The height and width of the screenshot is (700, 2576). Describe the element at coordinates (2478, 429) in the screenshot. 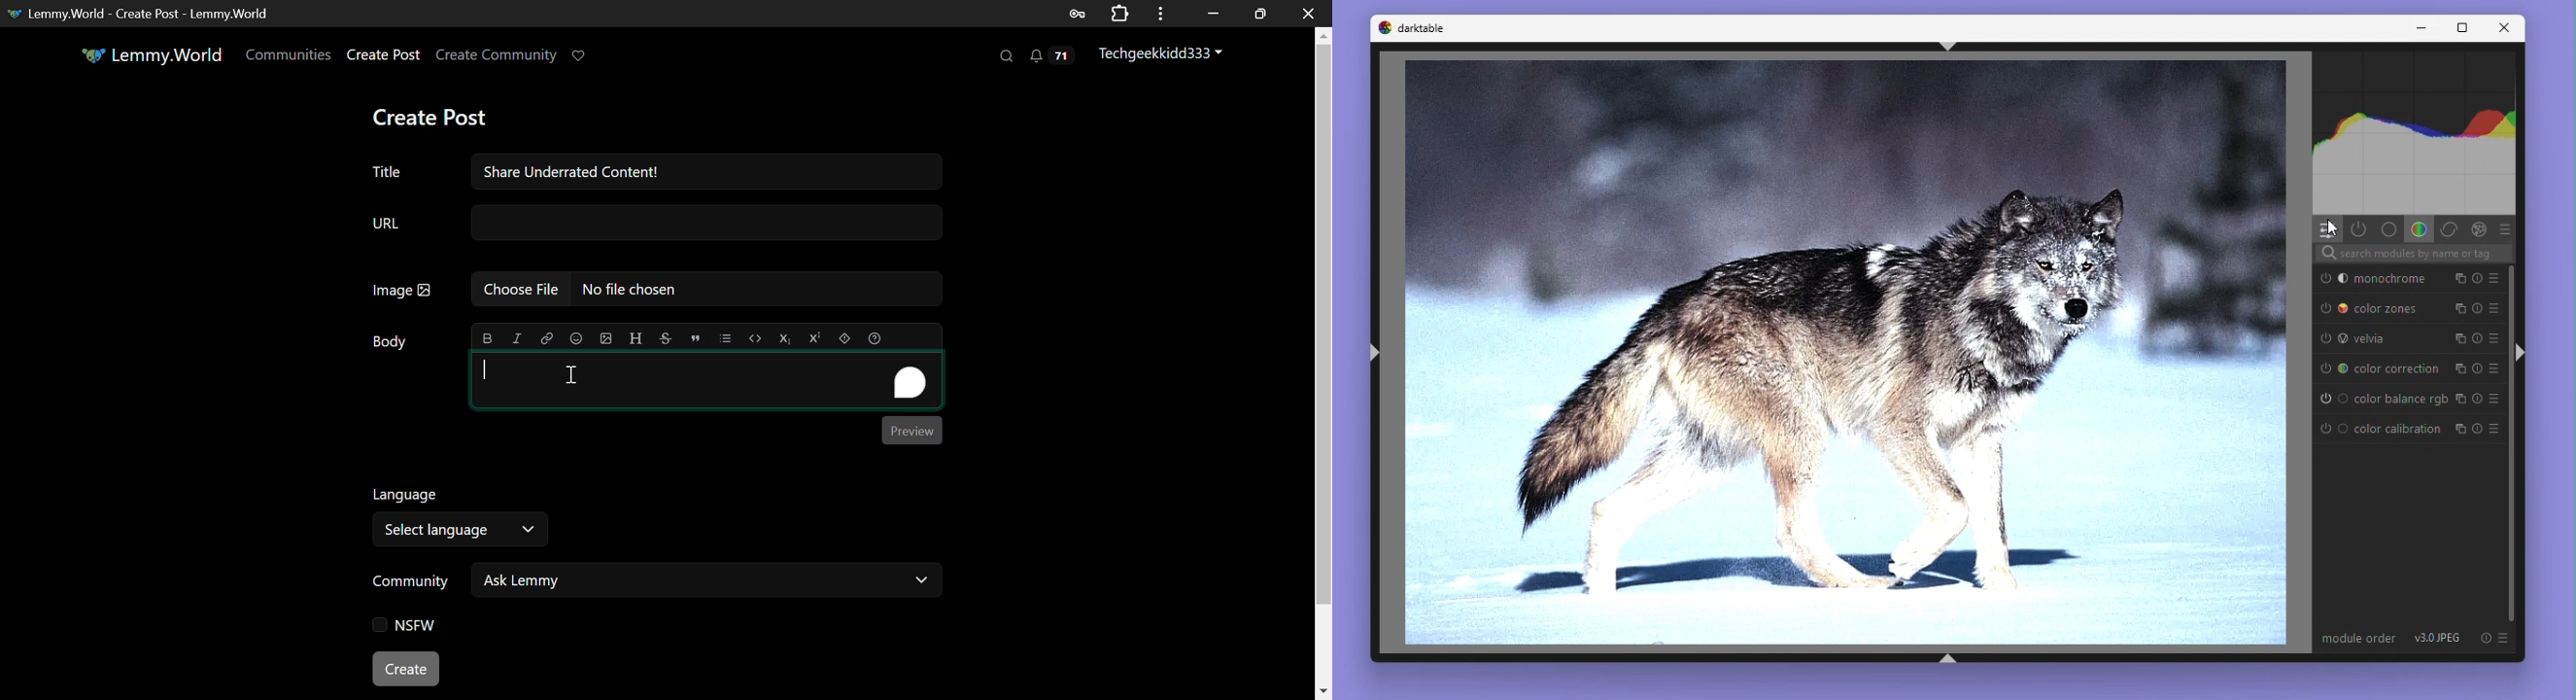

I see `reset` at that location.